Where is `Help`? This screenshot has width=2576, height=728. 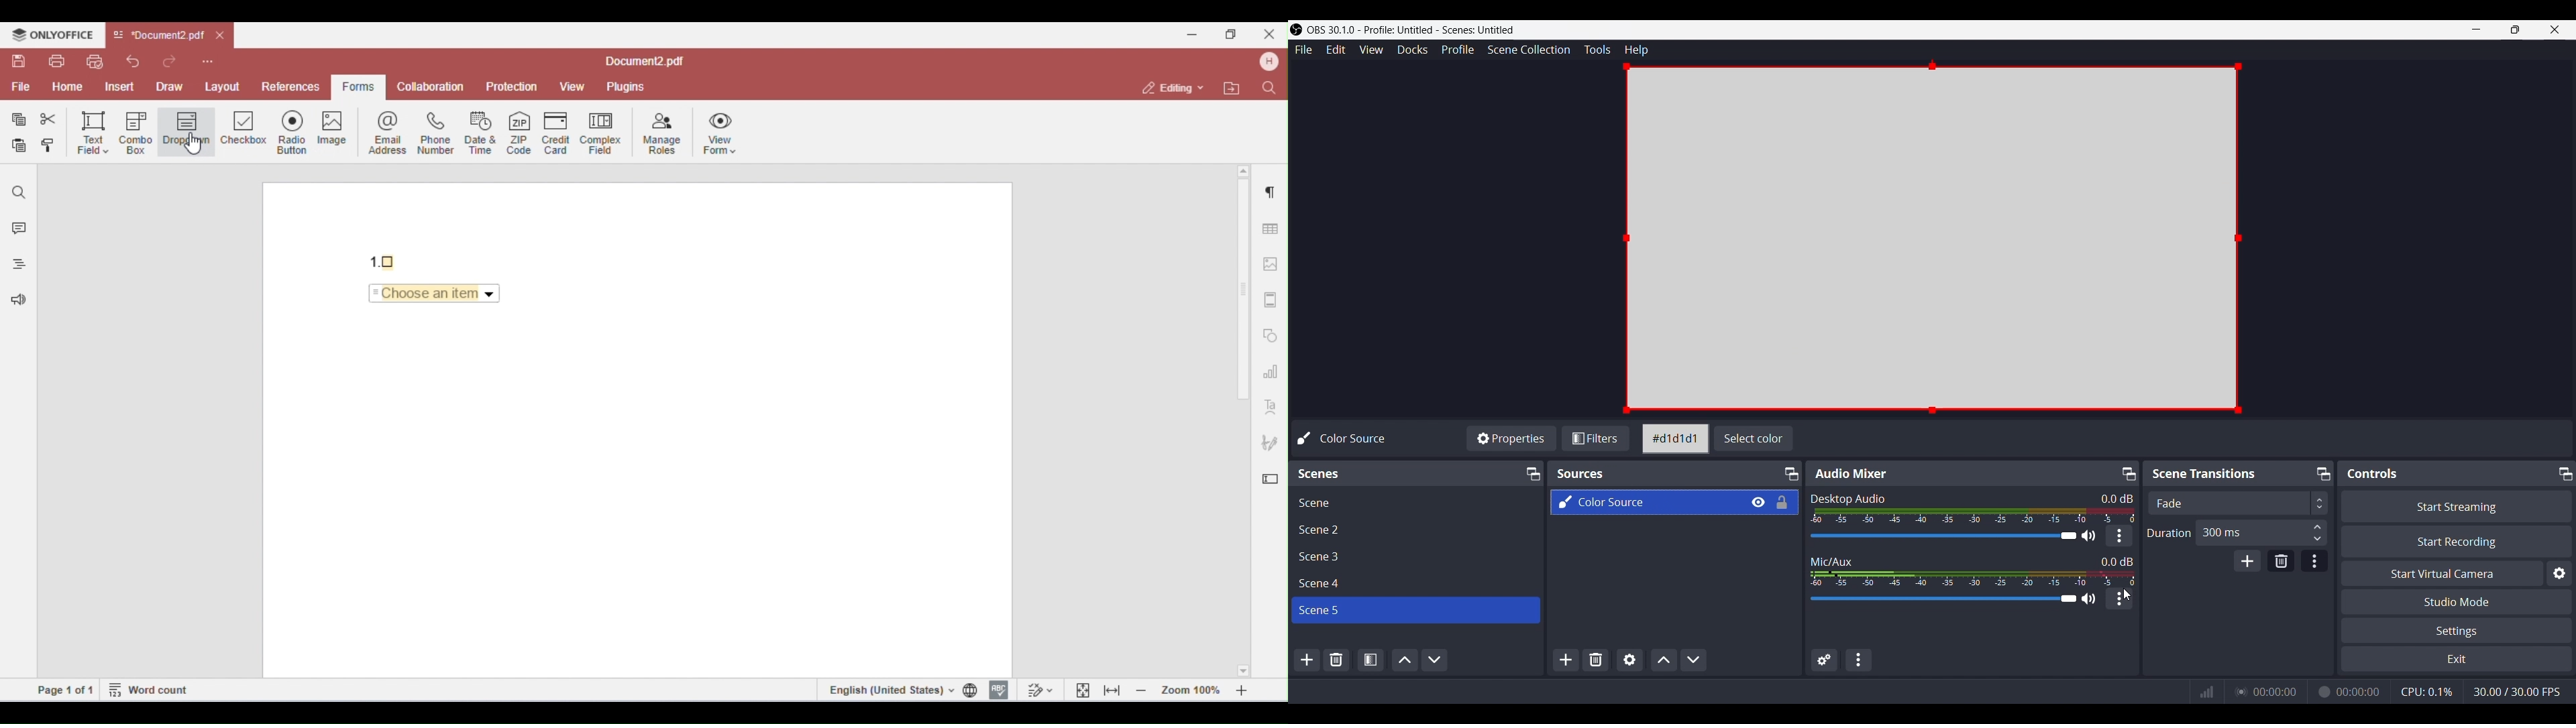 Help is located at coordinates (1635, 49).